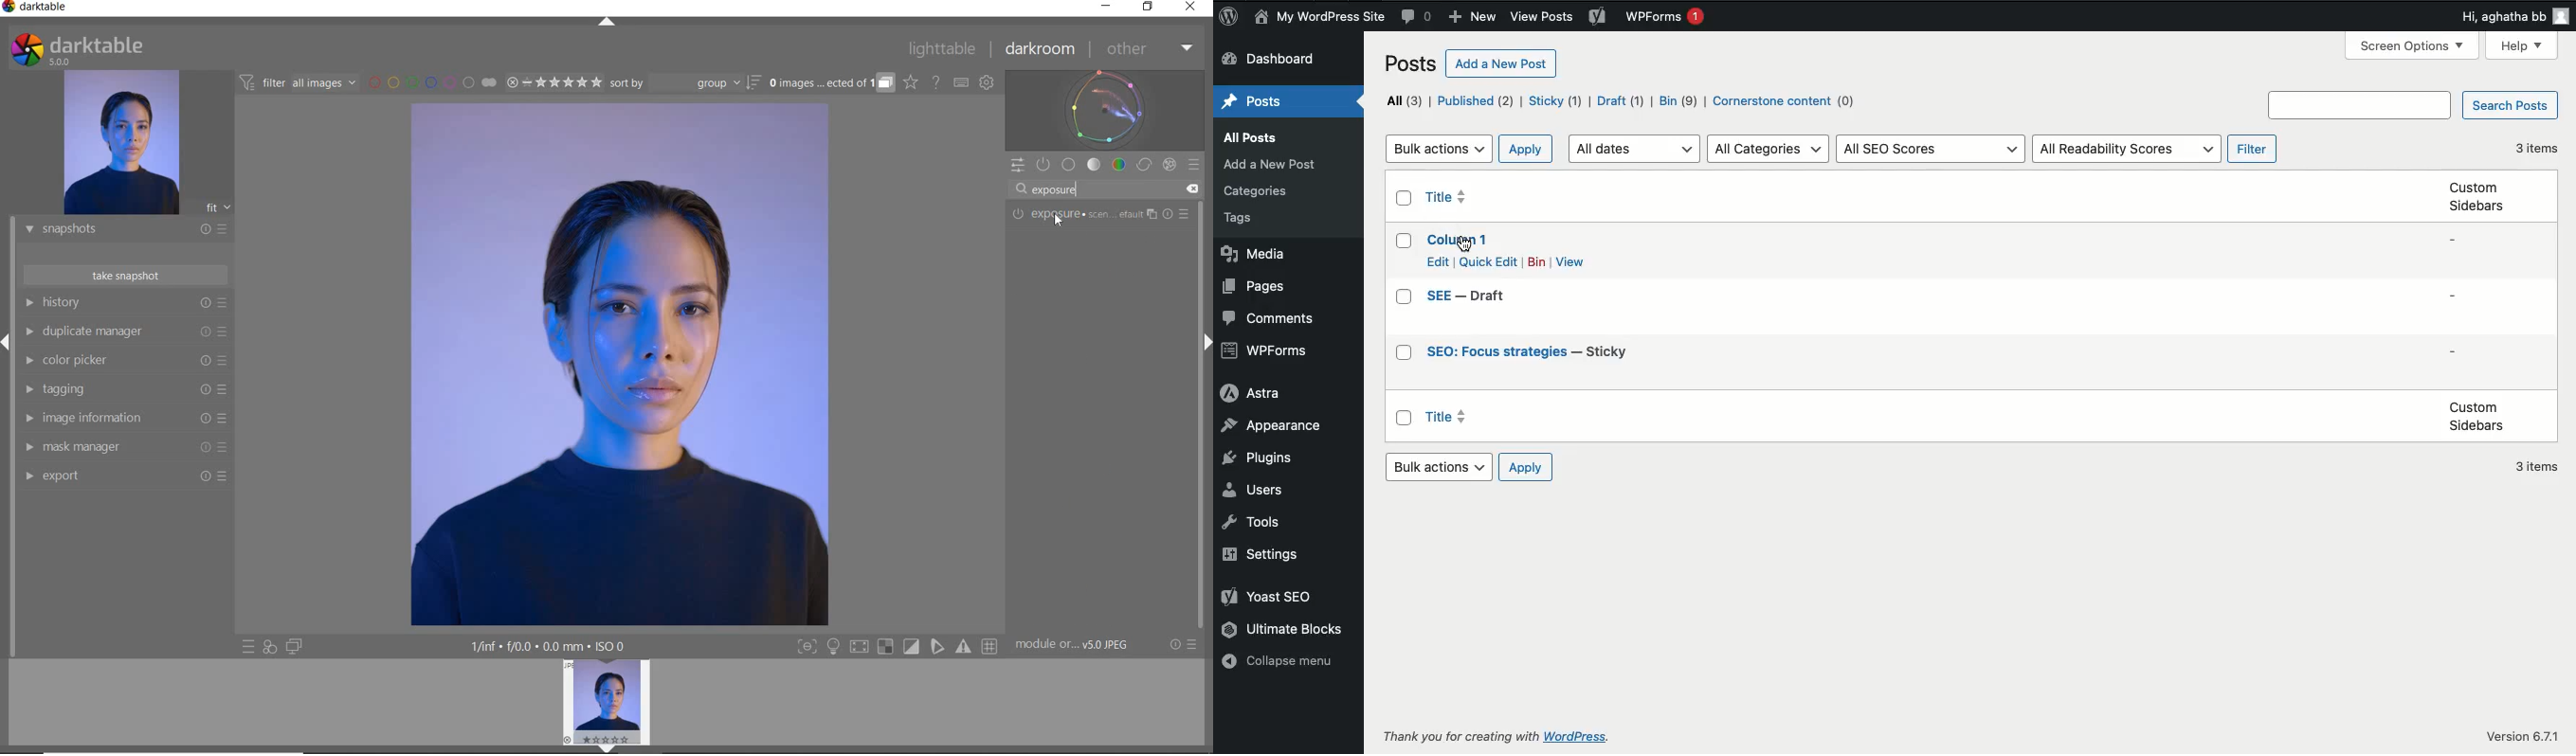 The height and width of the screenshot is (756, 2576). Describe the element at coordinates (1251, 489) in the screenshot. I see `Users` at that location.